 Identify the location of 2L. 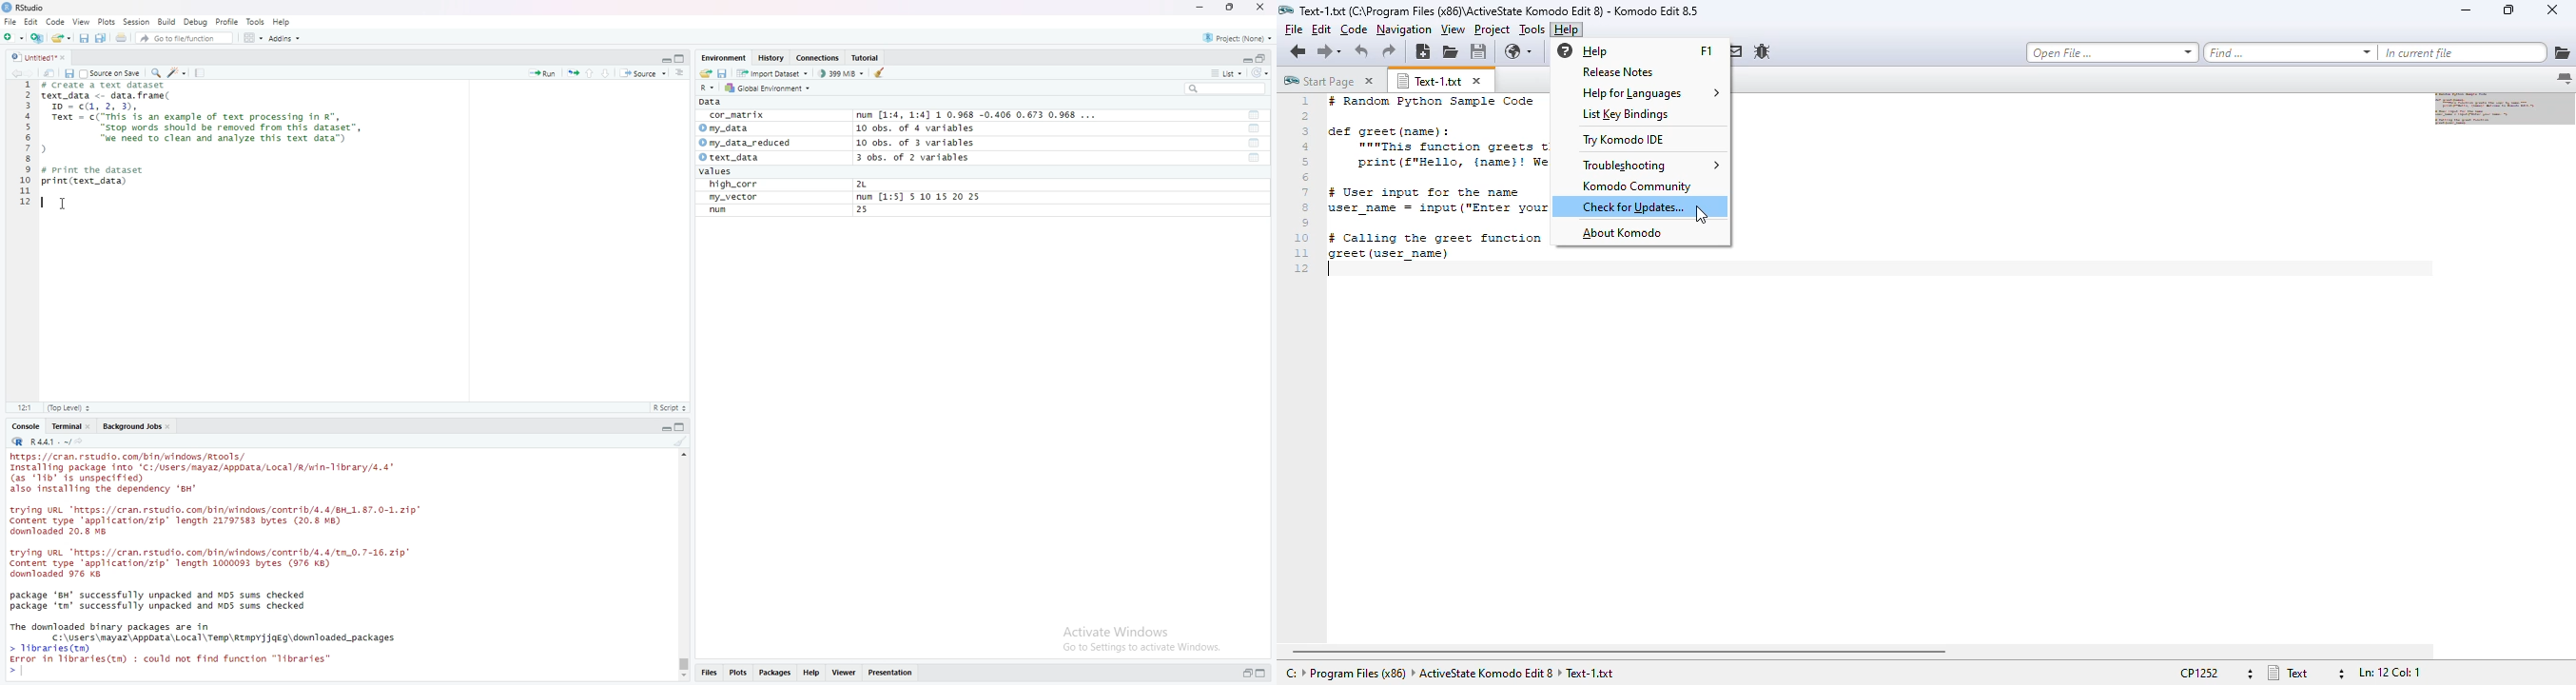
(861, 184).